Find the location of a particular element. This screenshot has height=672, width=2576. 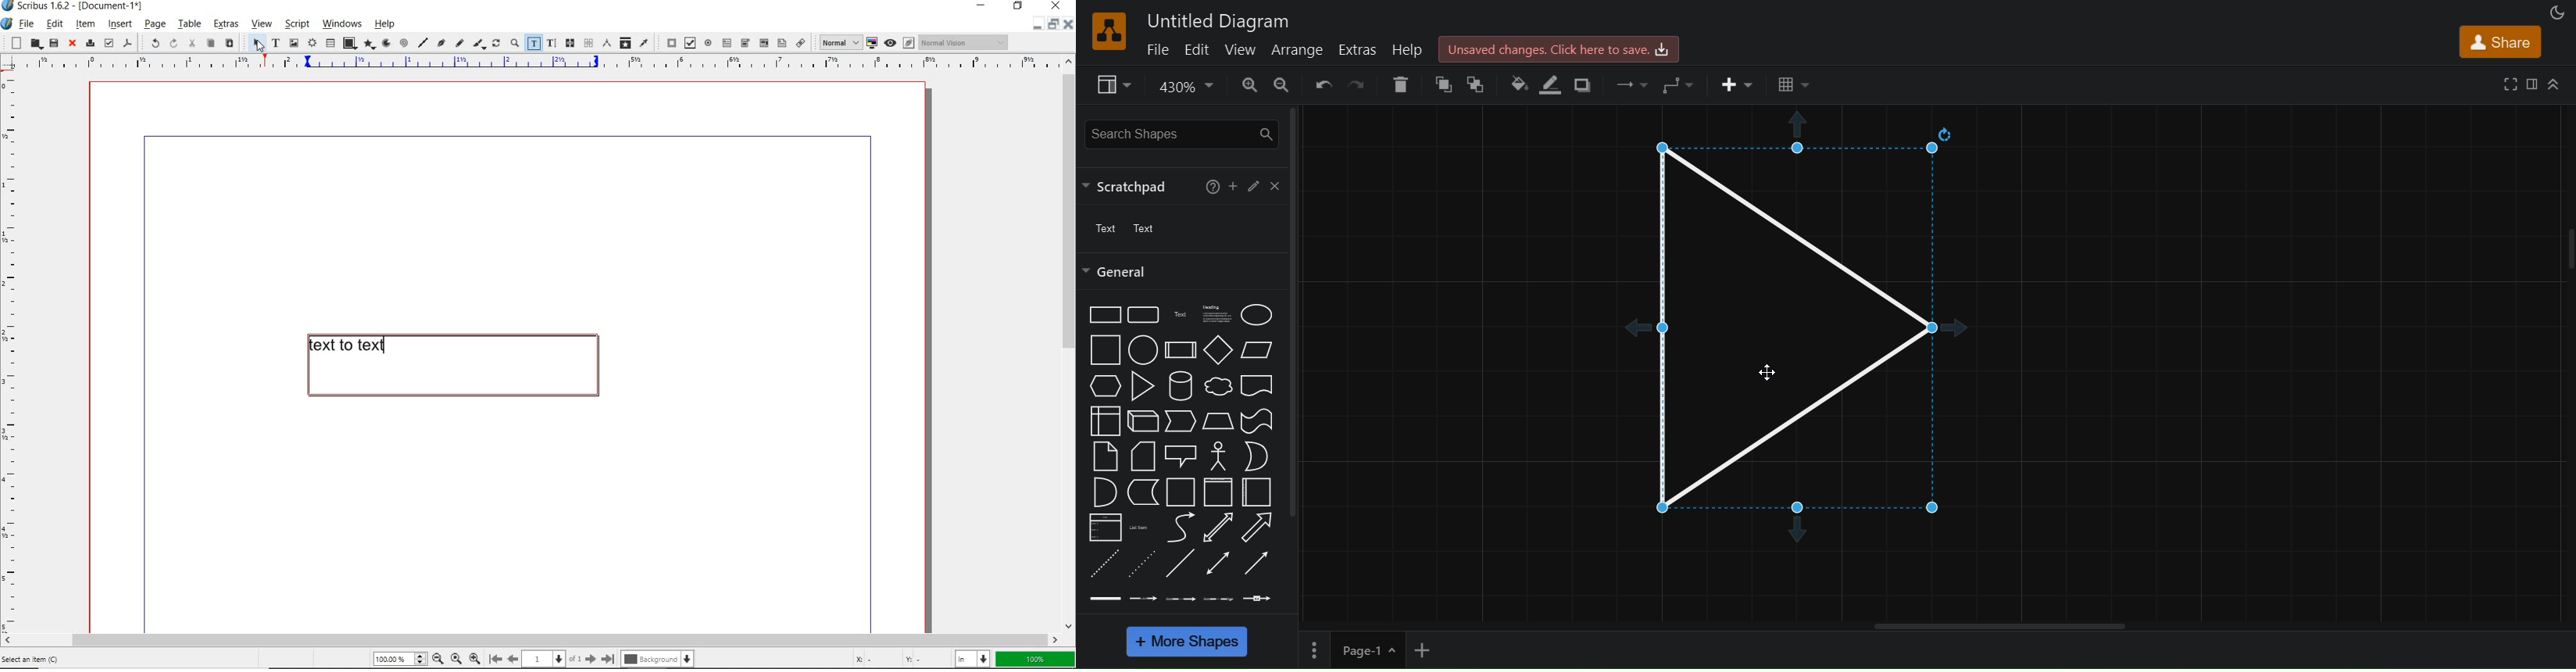

item is located at coordinates (85, 24).